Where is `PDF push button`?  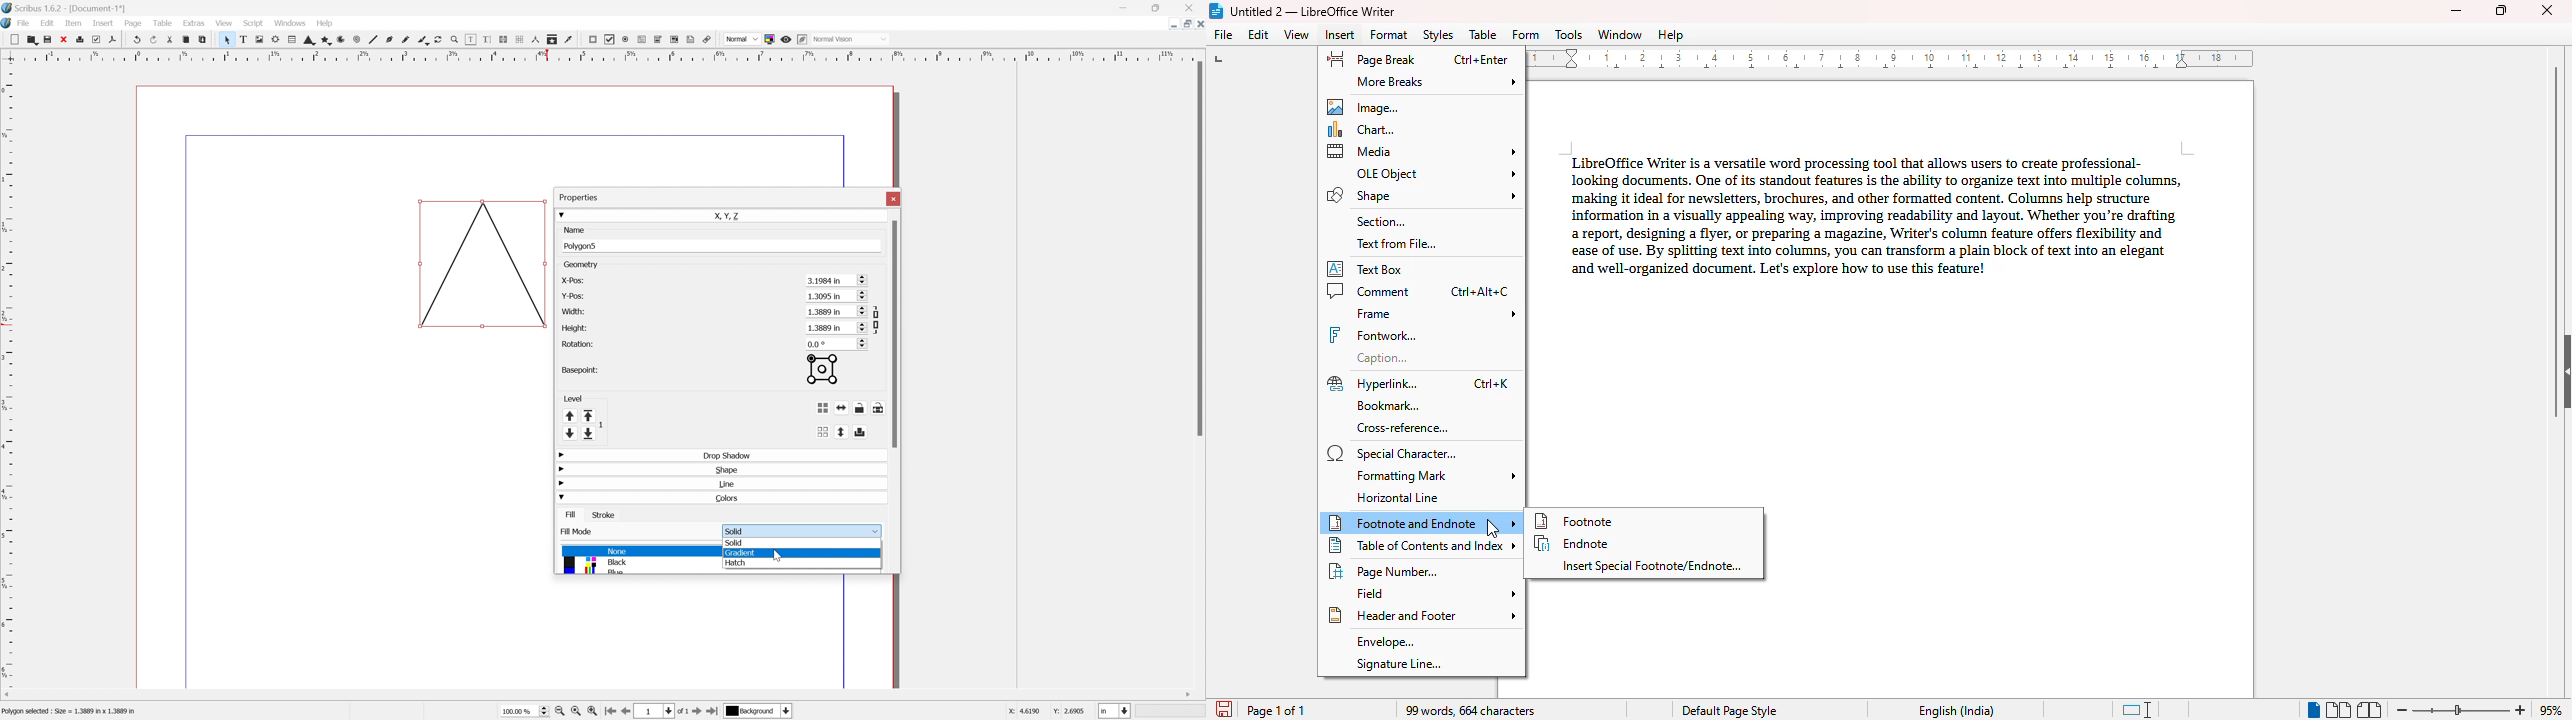
PDF push button is located at coordinates (592, 40).